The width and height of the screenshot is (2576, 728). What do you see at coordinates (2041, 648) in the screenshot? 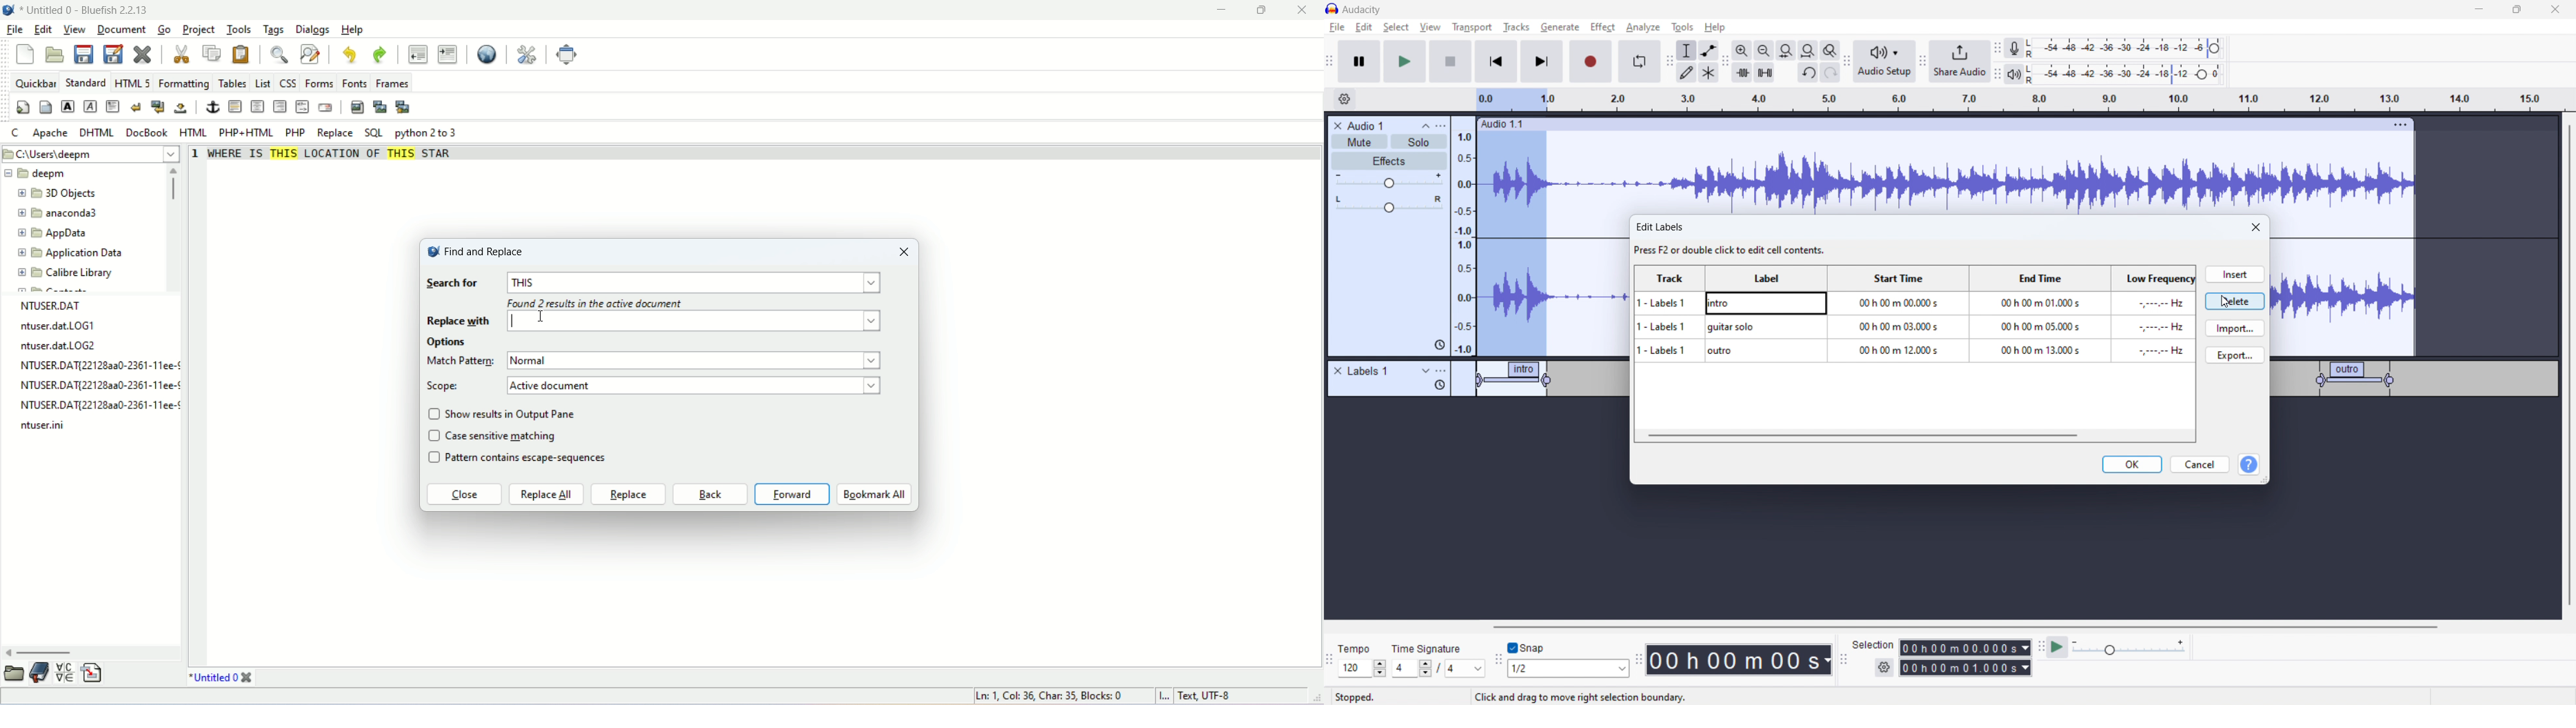
I see `play at speed toolbar` at bounding box center [2041, 648].